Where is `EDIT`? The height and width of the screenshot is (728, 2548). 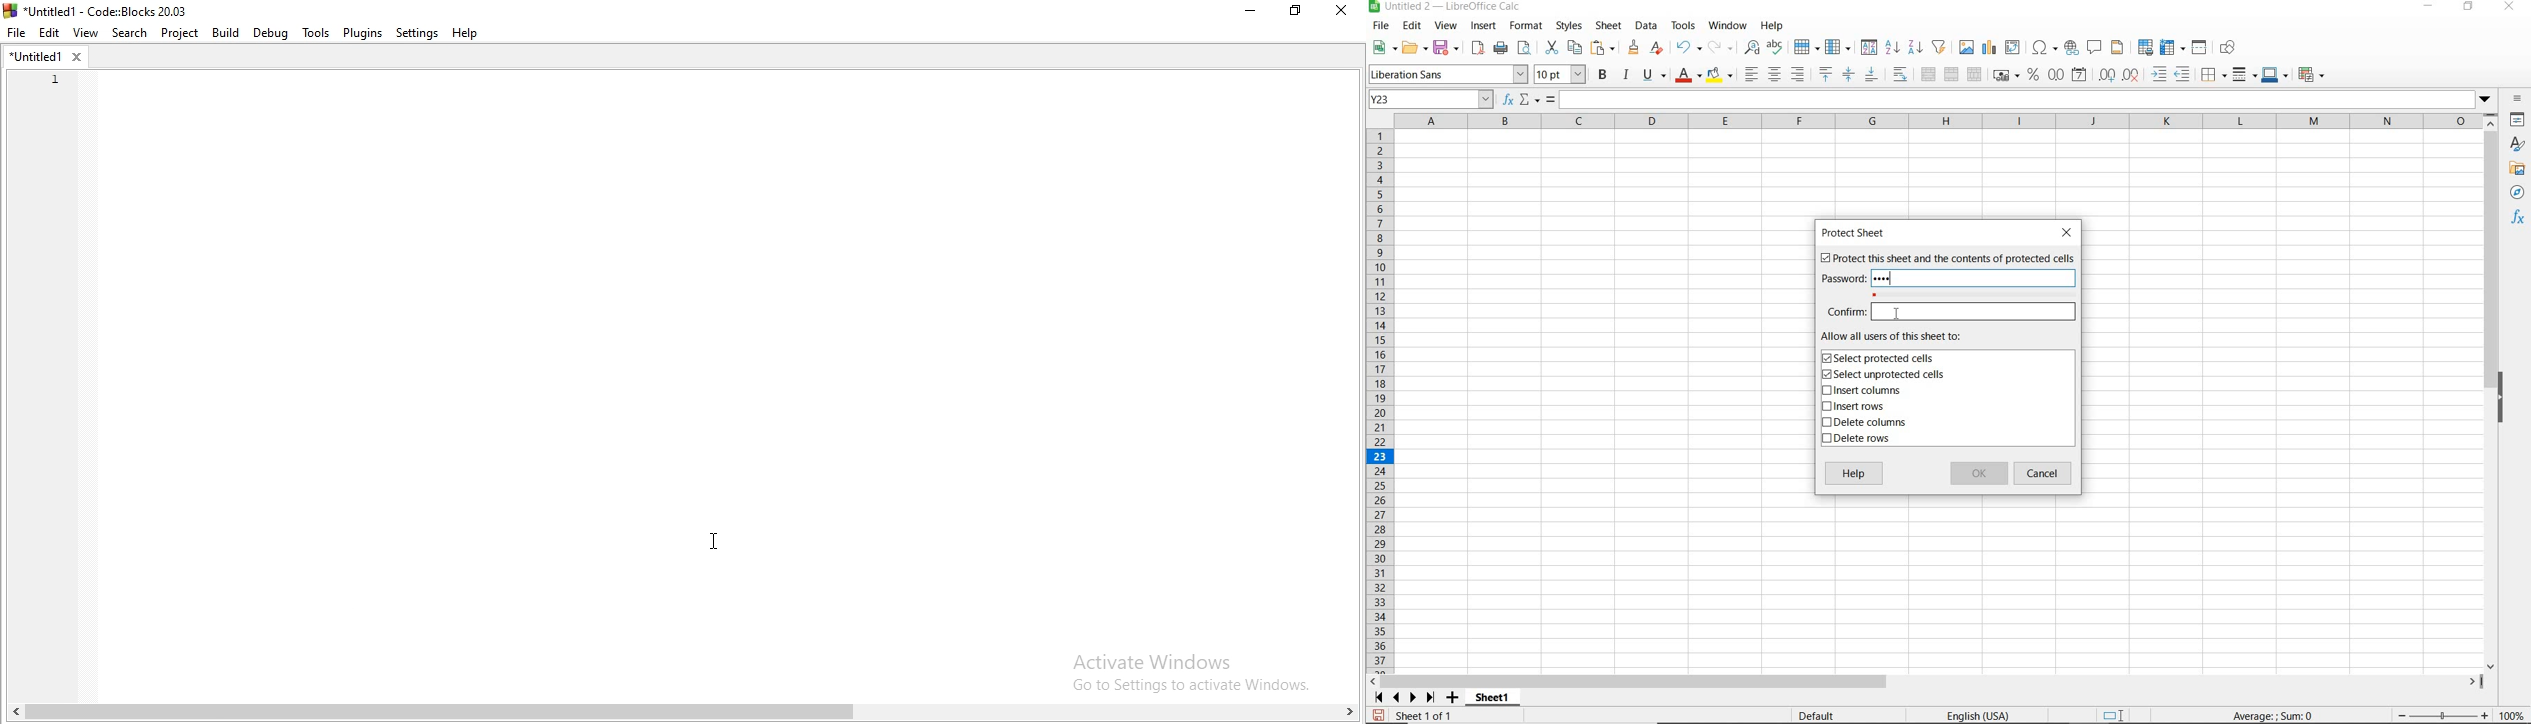
EDIT is located at coordinates (1412, 26).